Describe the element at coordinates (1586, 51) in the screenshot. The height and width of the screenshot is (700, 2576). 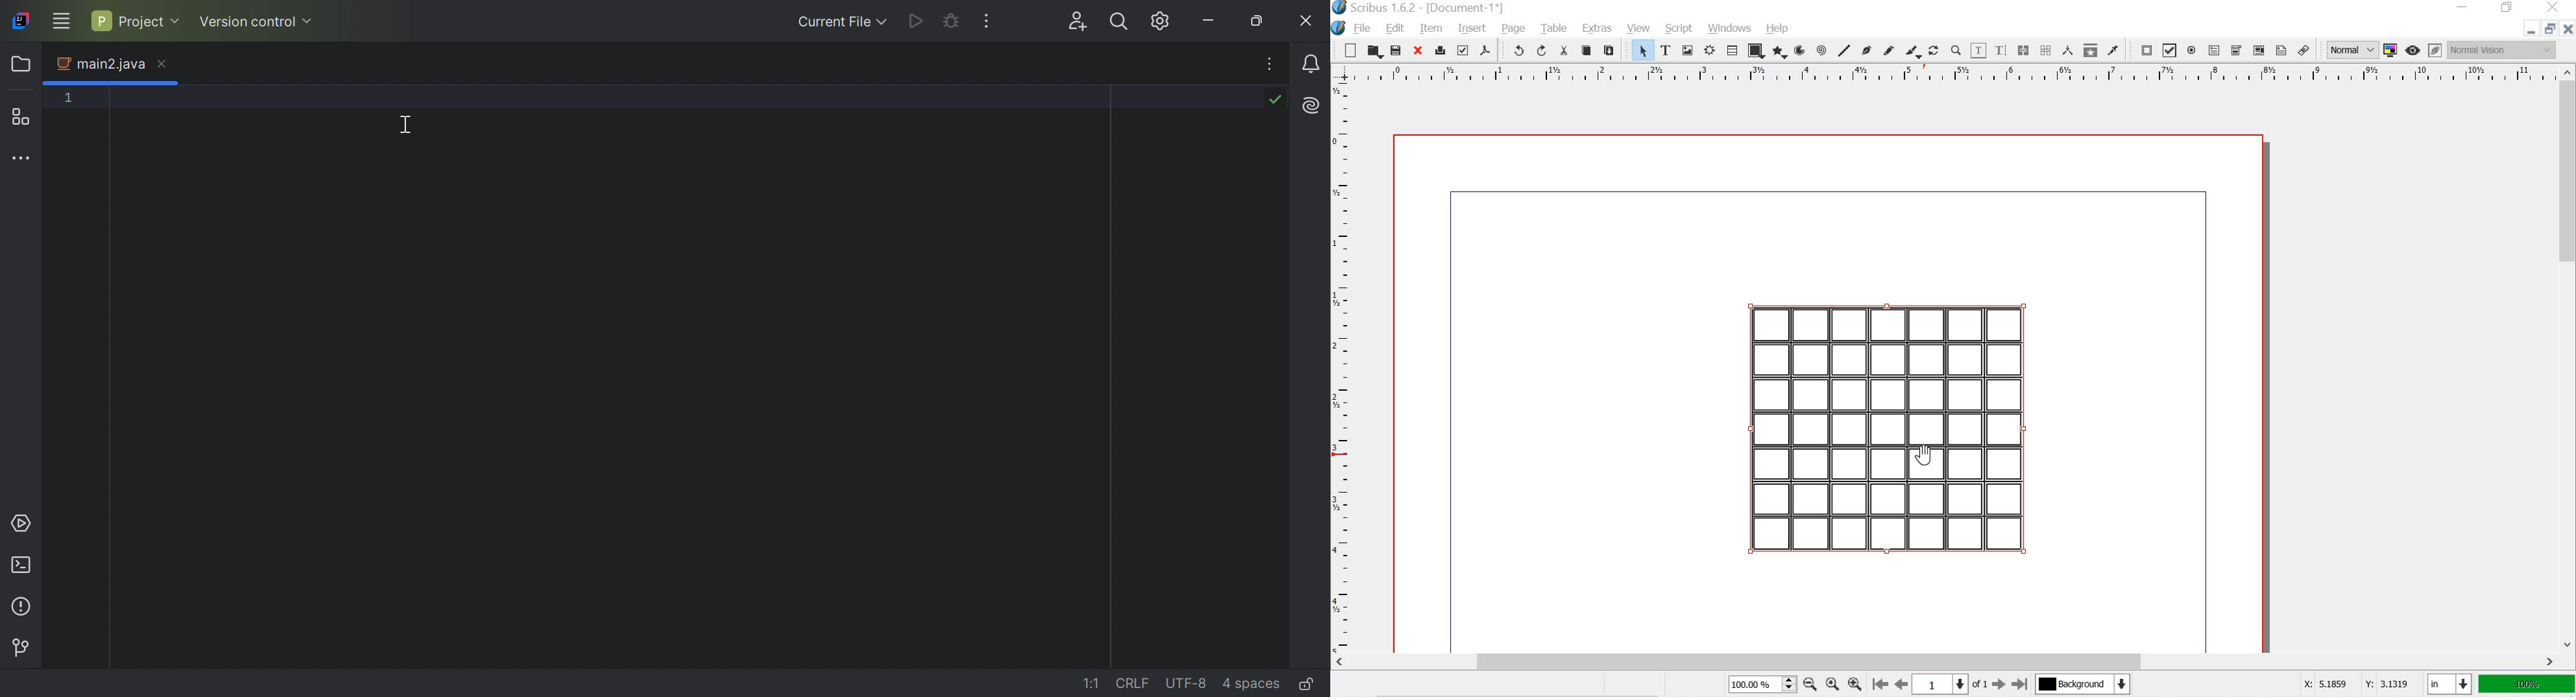
I see `copy` at that location.